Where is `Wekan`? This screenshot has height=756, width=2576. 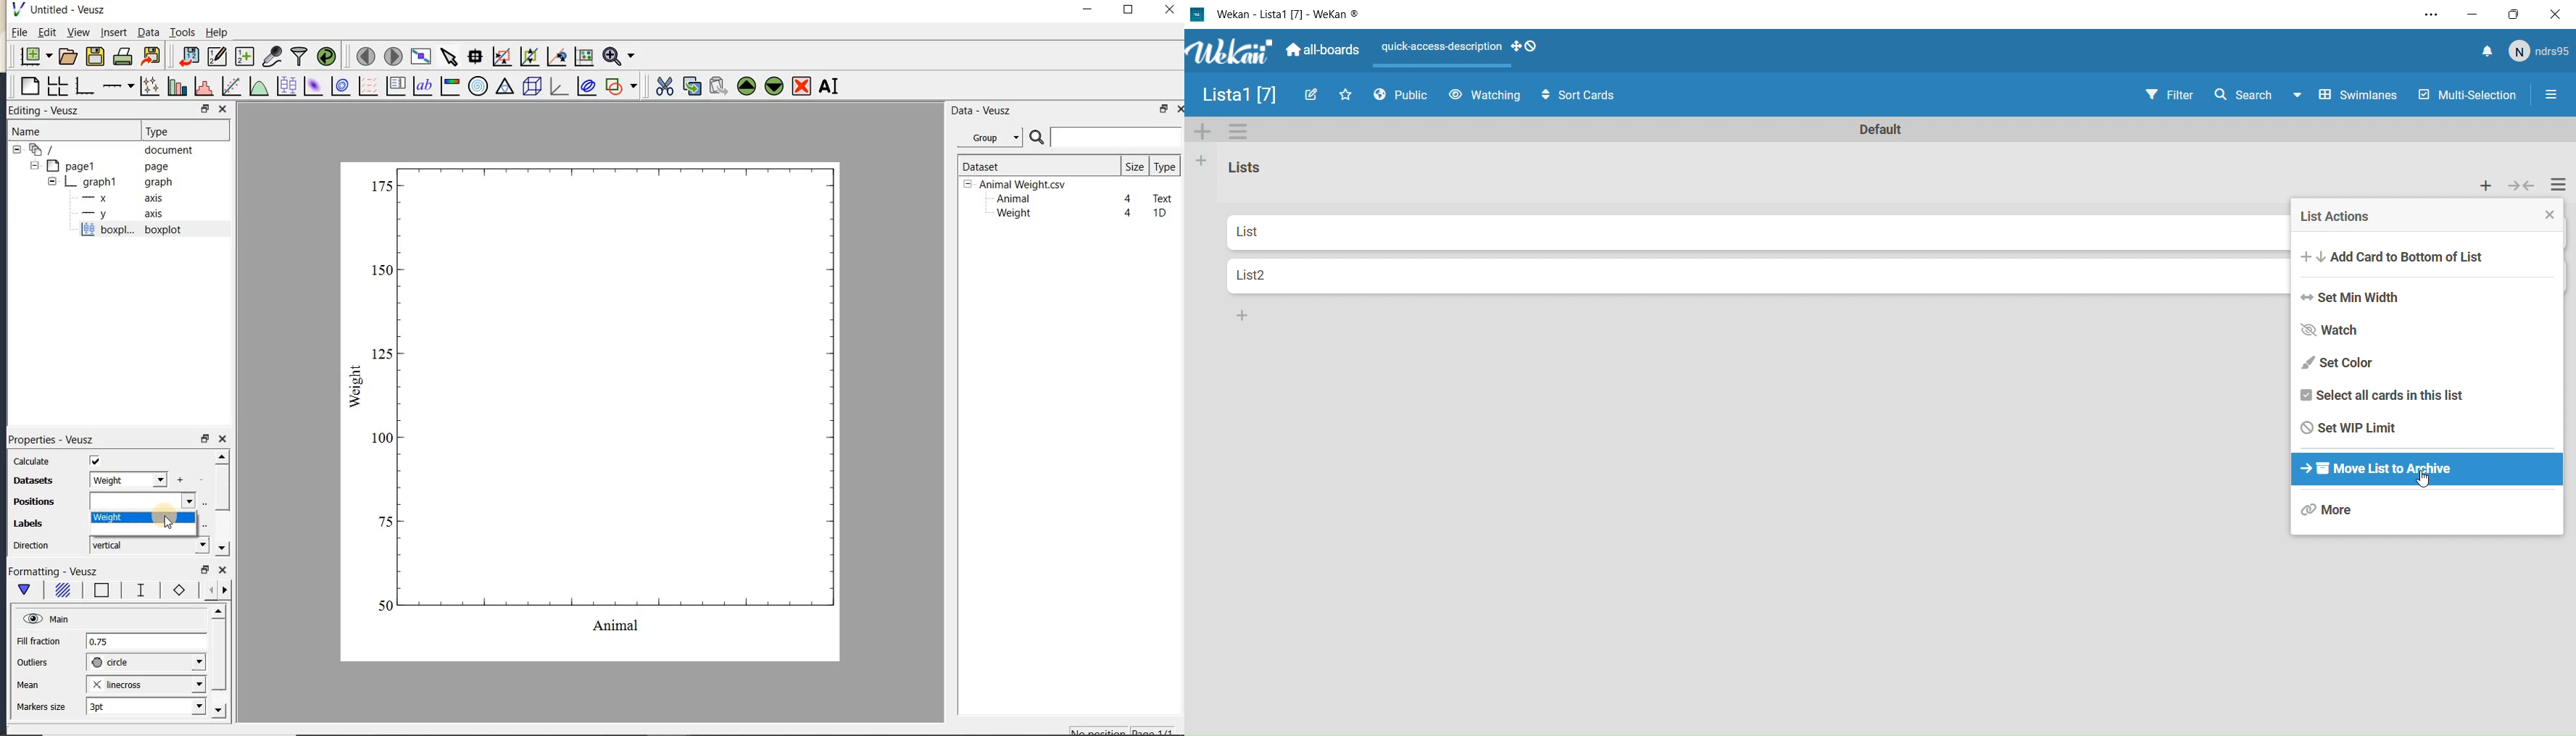 Wekan is located at coordinates (1275, 49).